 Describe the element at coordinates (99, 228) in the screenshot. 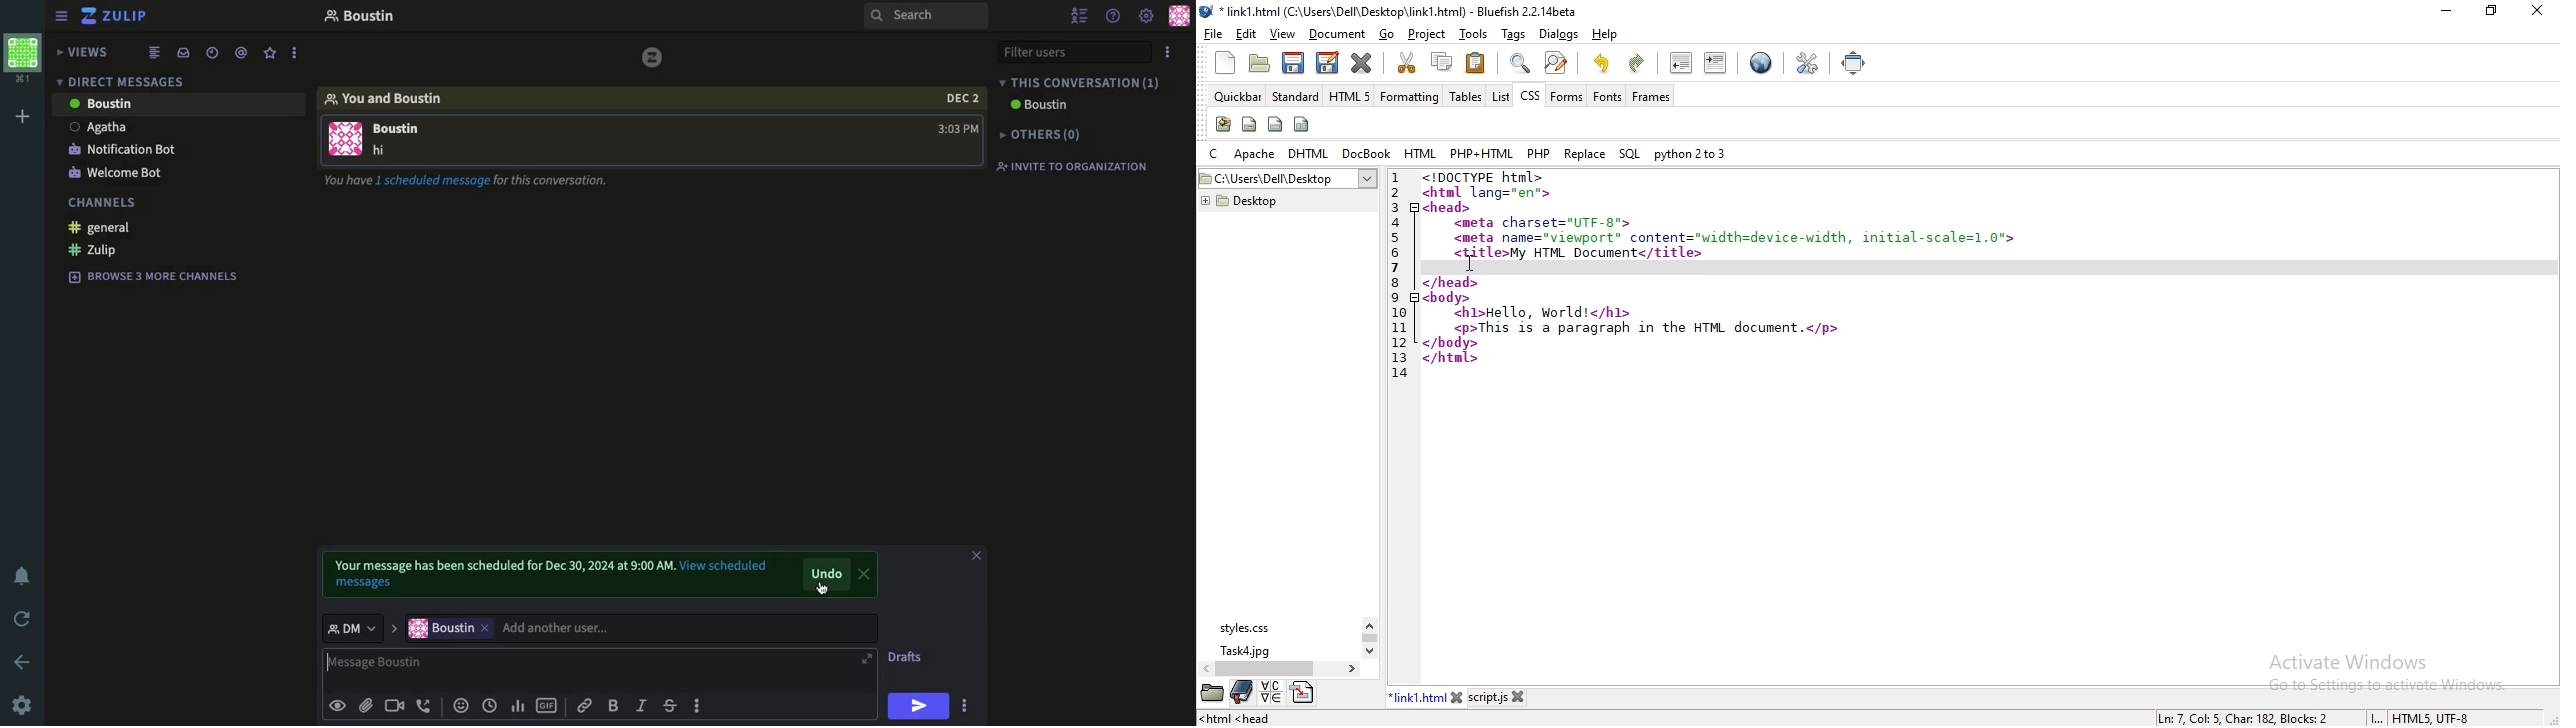

I see `general` at that location.